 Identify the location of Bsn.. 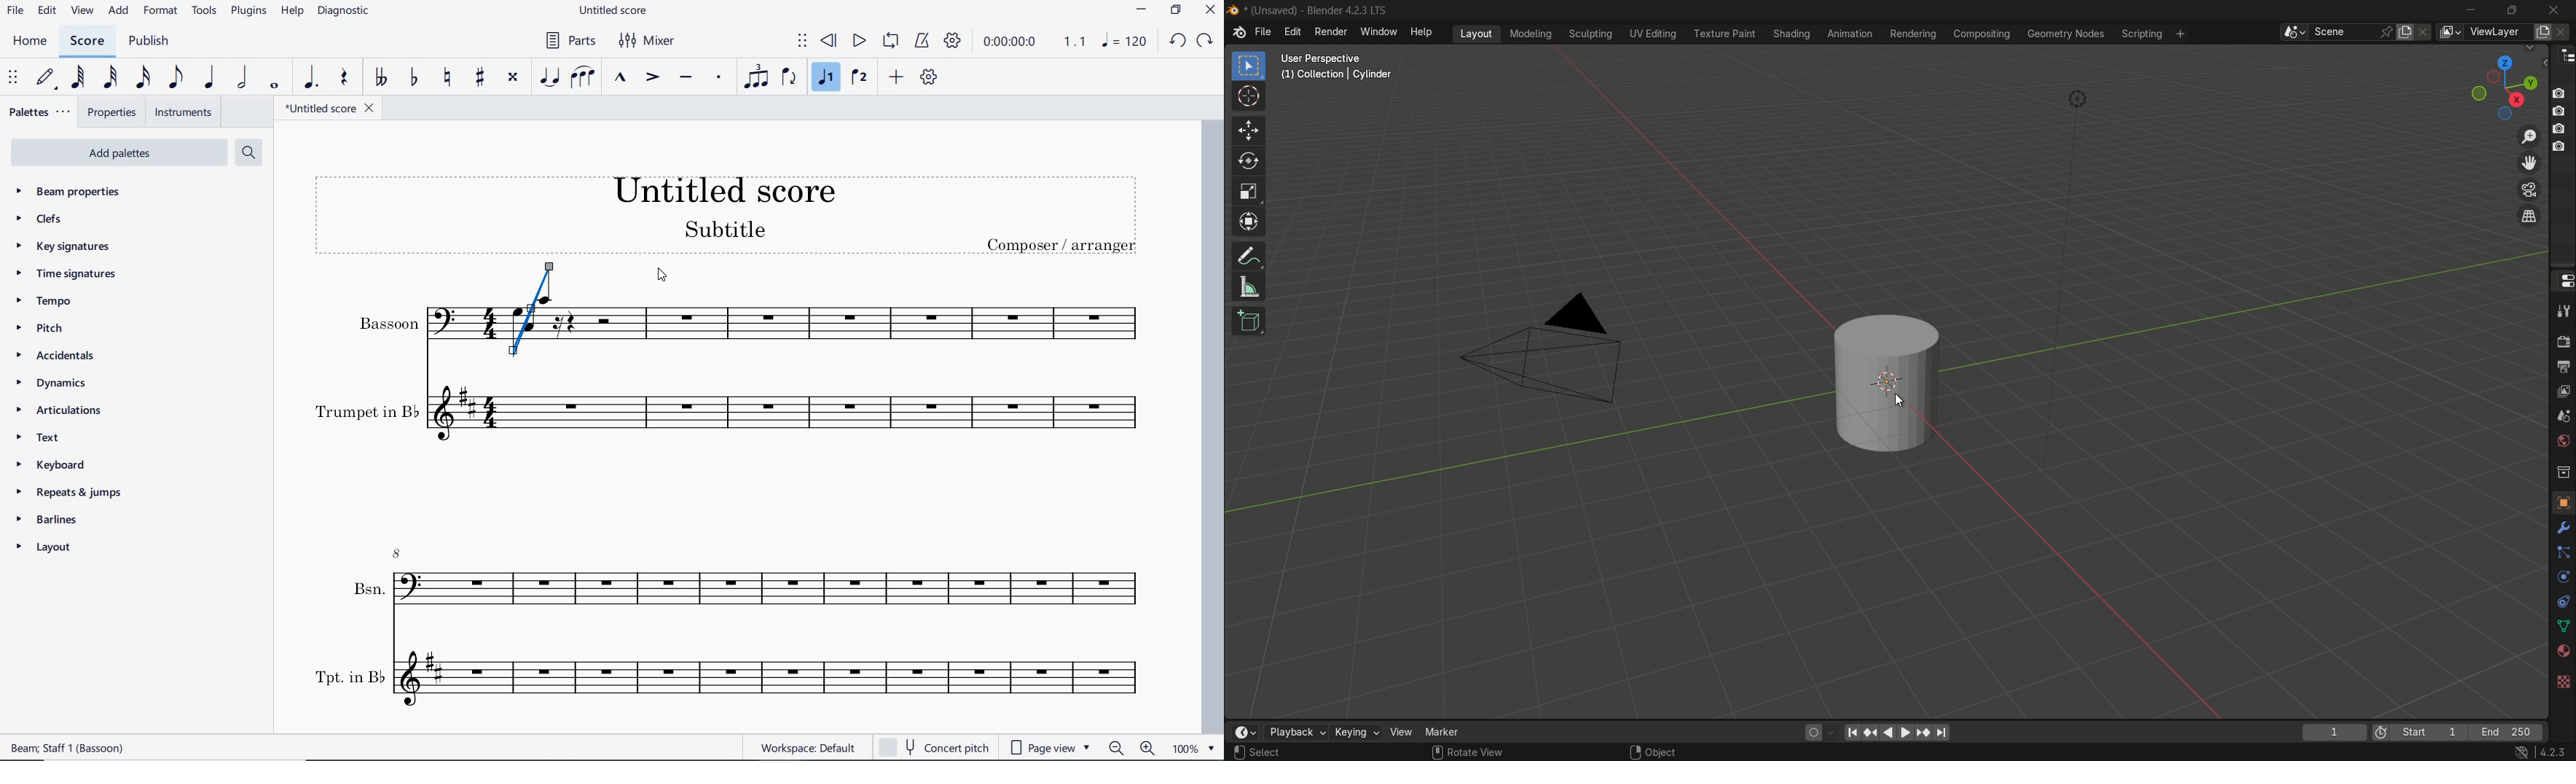
(744, 584).